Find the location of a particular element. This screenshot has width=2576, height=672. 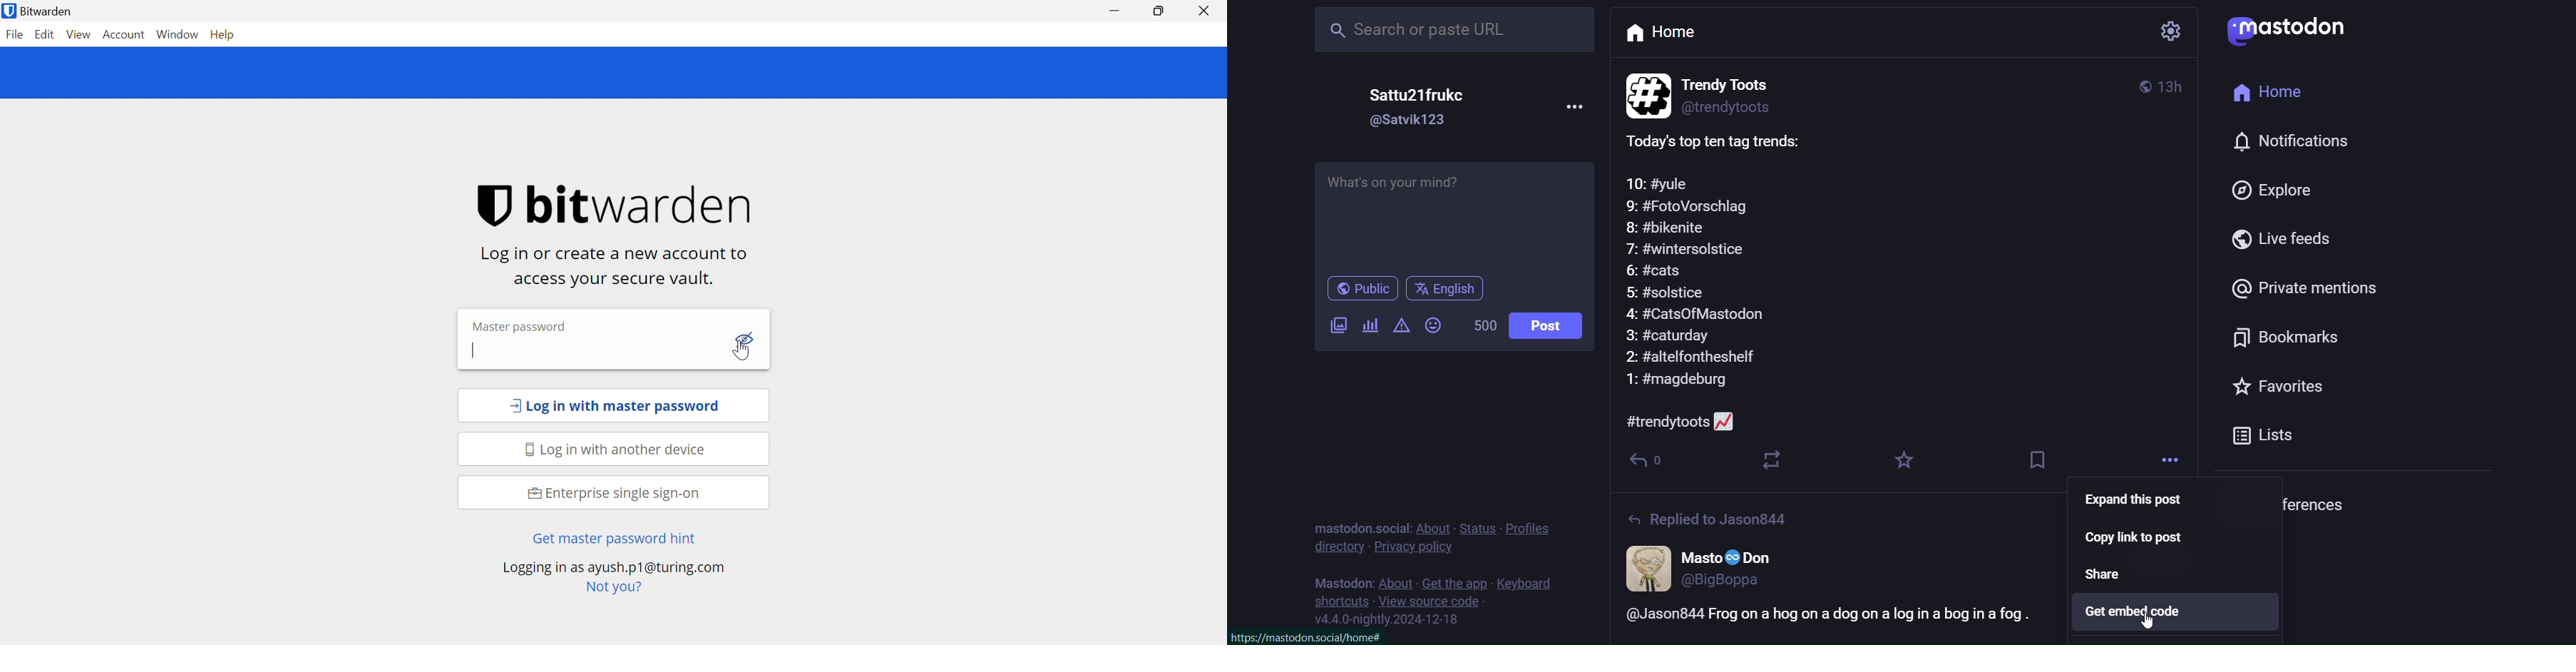

version is located at coordinates (1390, 621).